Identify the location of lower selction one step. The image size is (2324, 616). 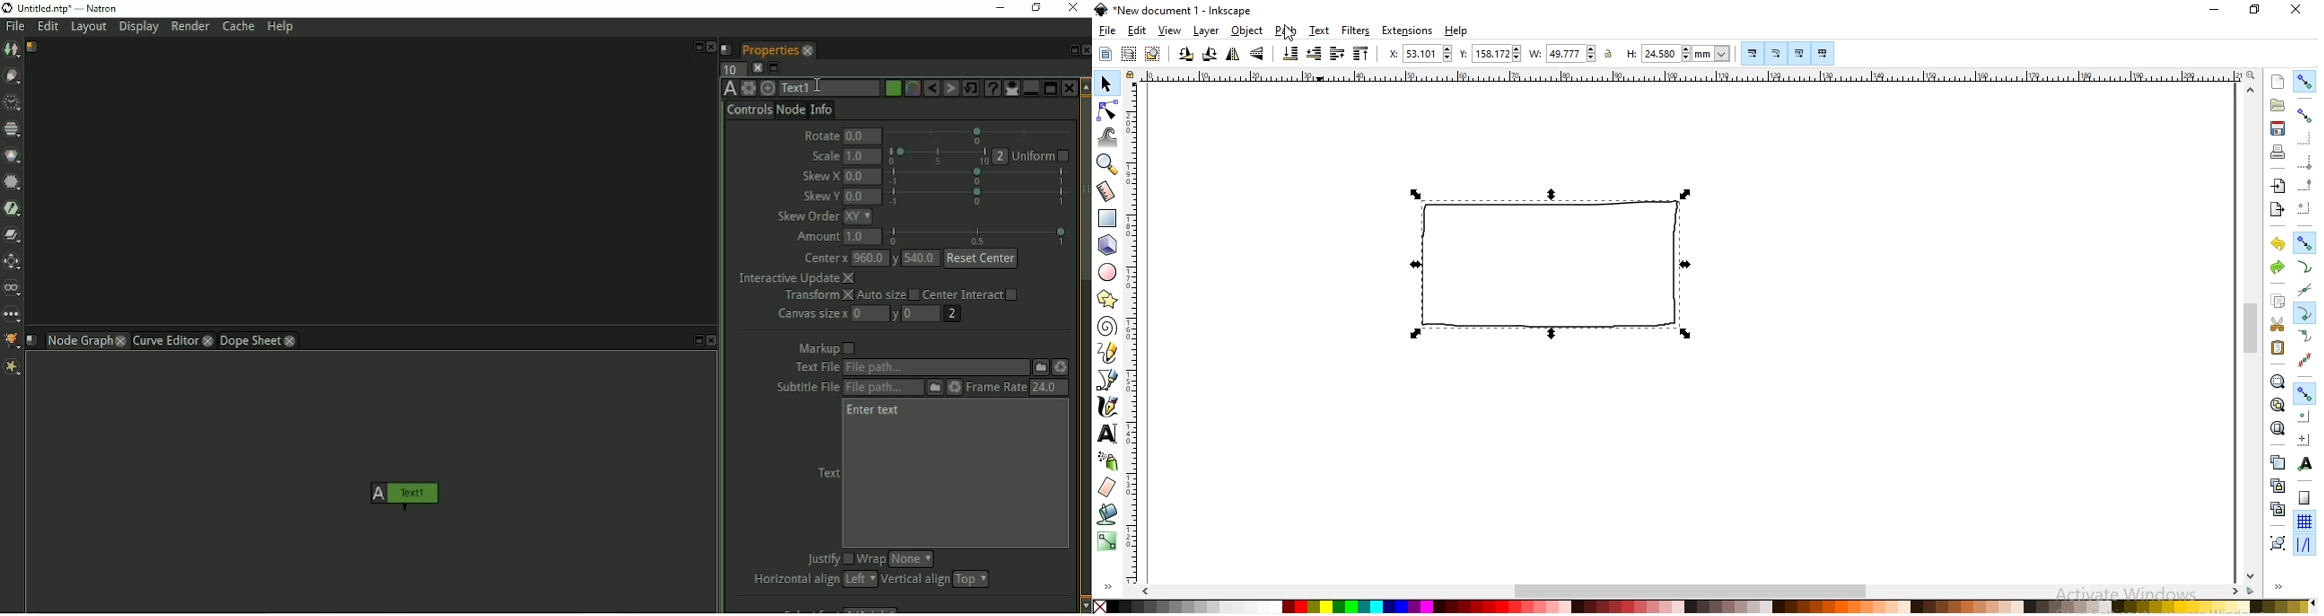
(1313, 53).